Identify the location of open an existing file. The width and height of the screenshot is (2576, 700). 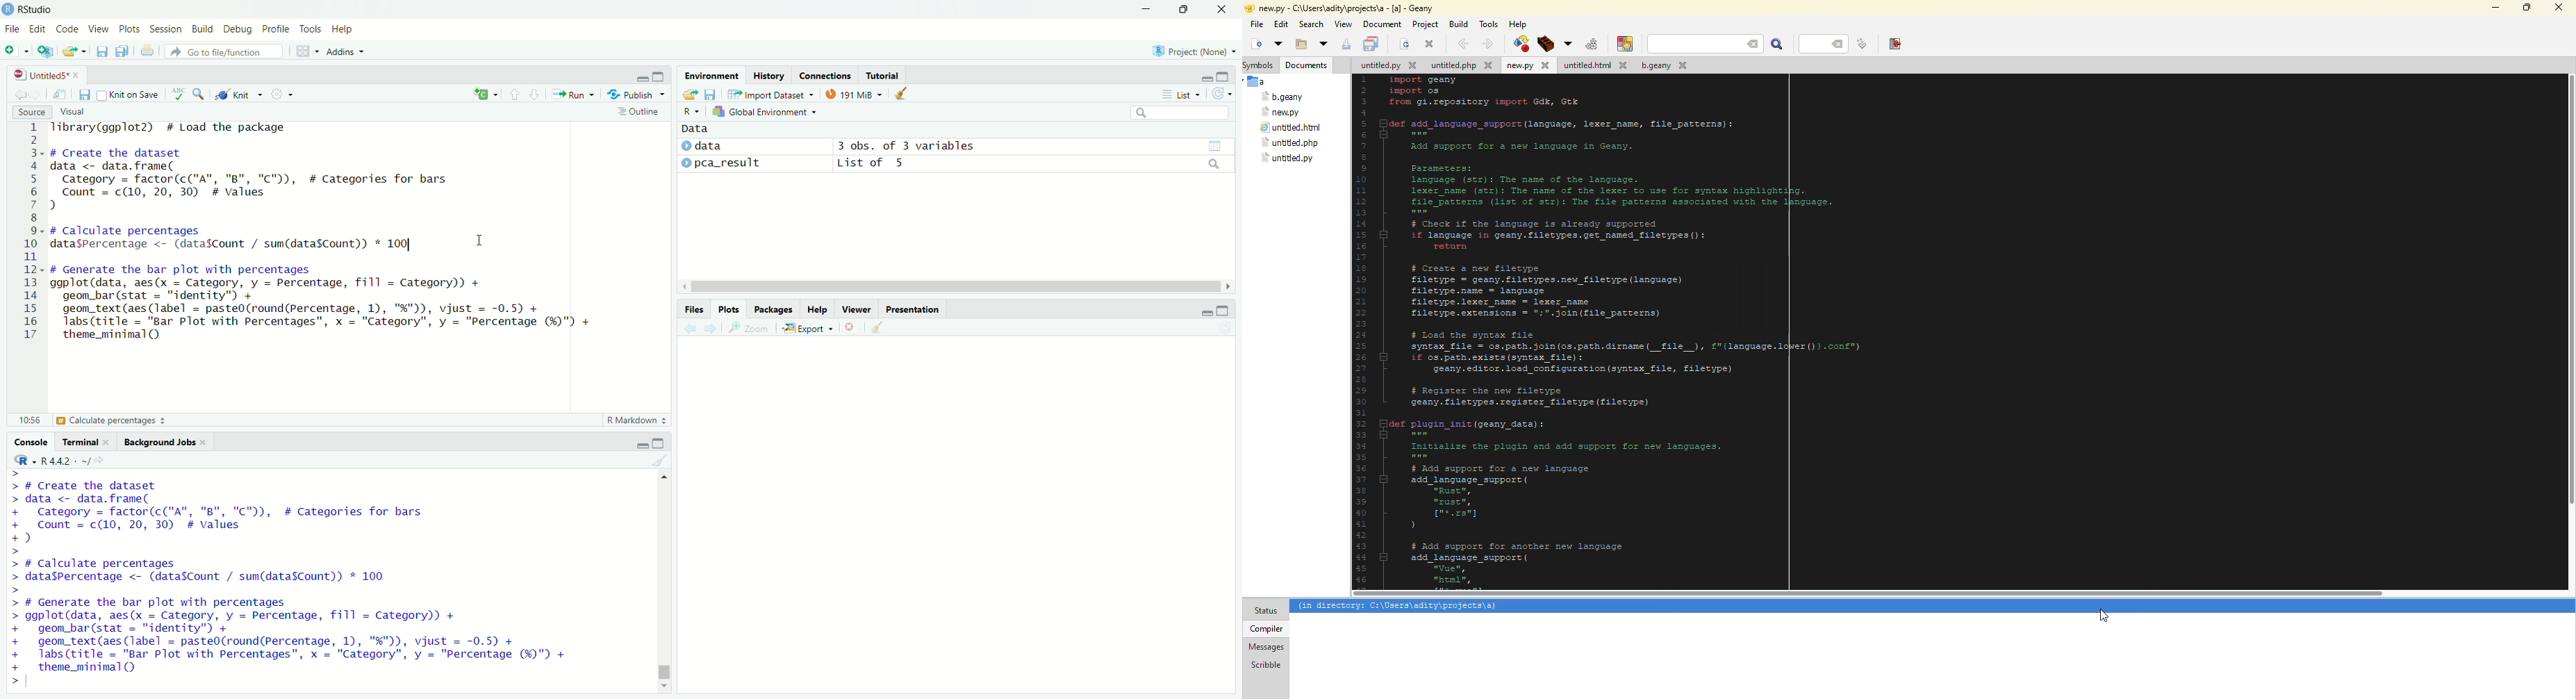
(74, 51).